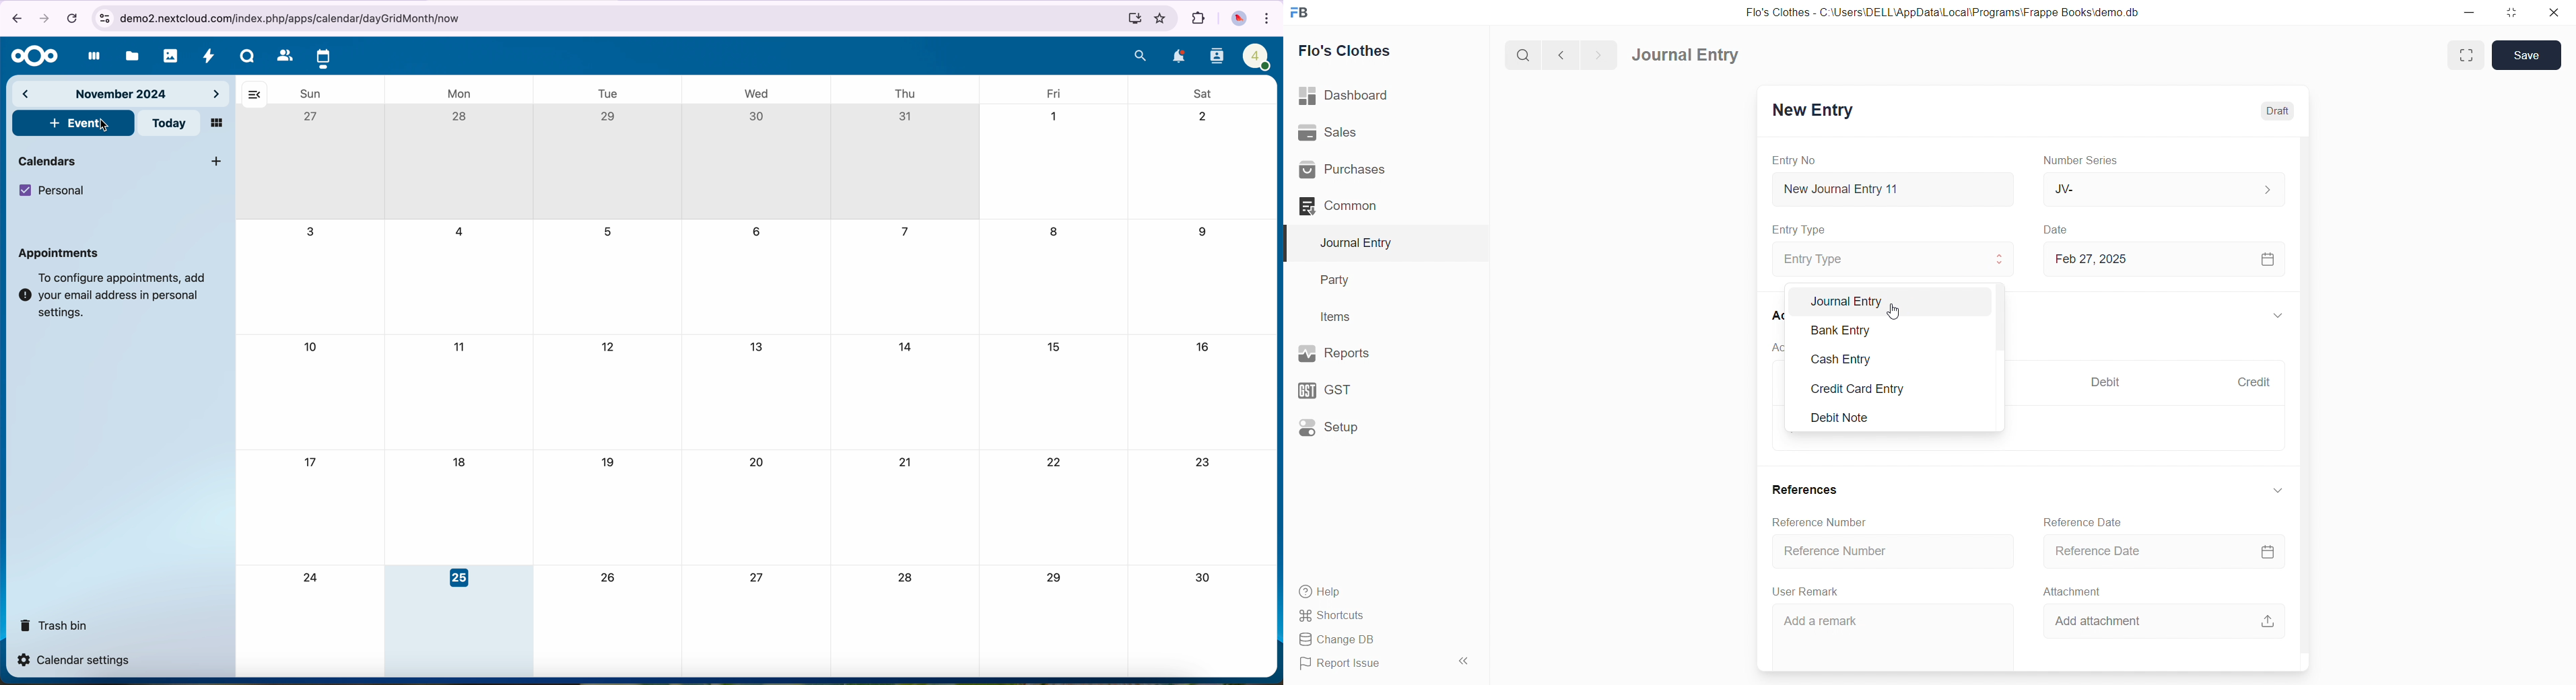  Describe the element at coordinates (1794, 161) in the screenshot. I see `Entry No` at that location.